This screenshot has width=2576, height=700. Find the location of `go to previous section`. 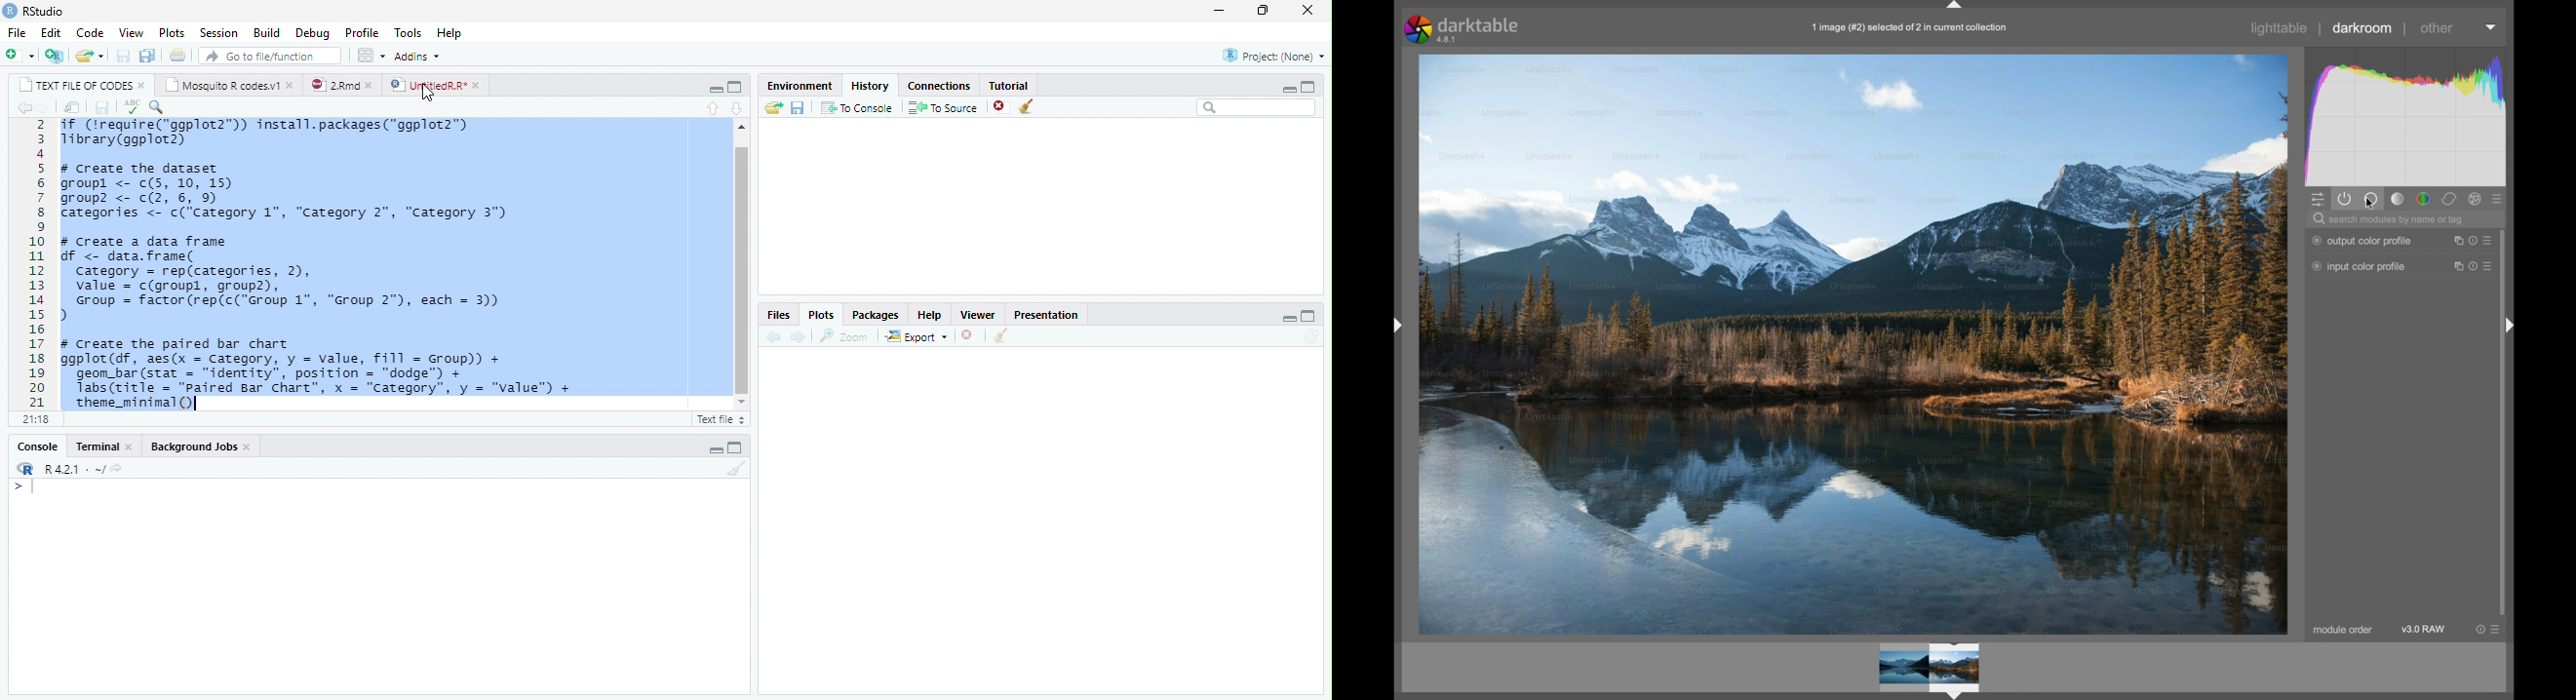

go to previous section is located at coordinates (712, 109).